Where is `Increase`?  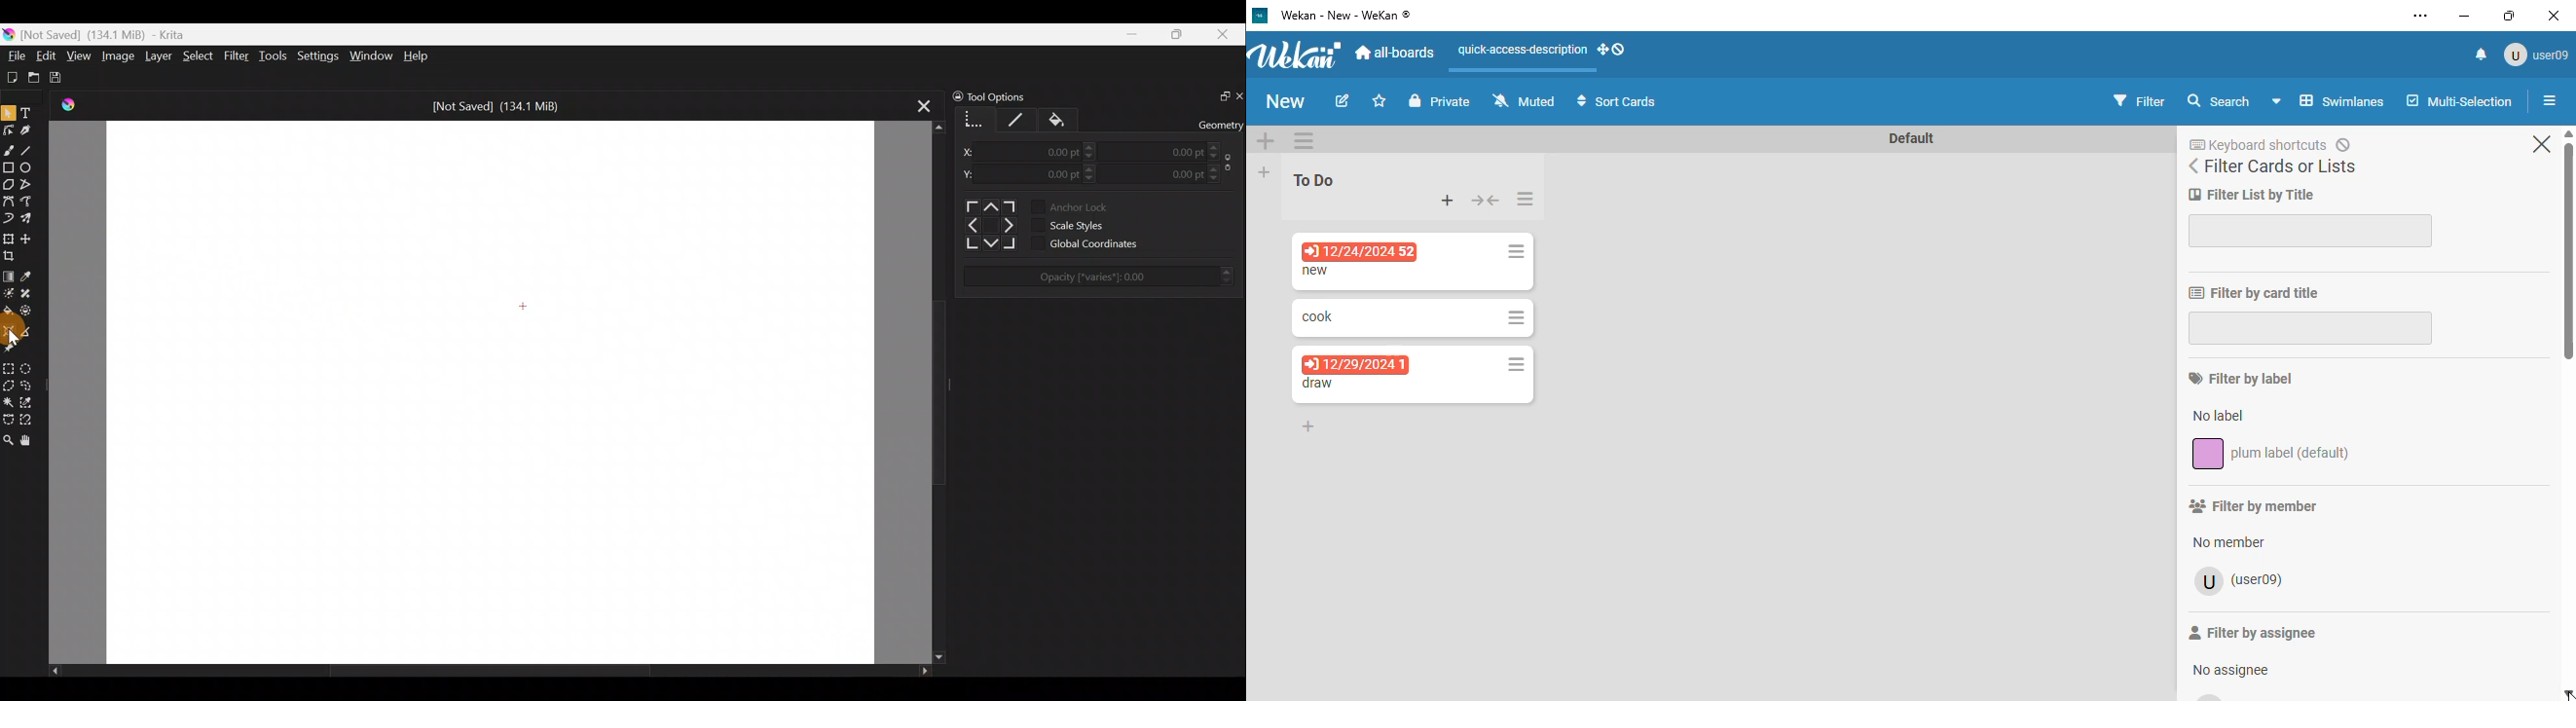
Increase is located at coordinates (1087, 145).